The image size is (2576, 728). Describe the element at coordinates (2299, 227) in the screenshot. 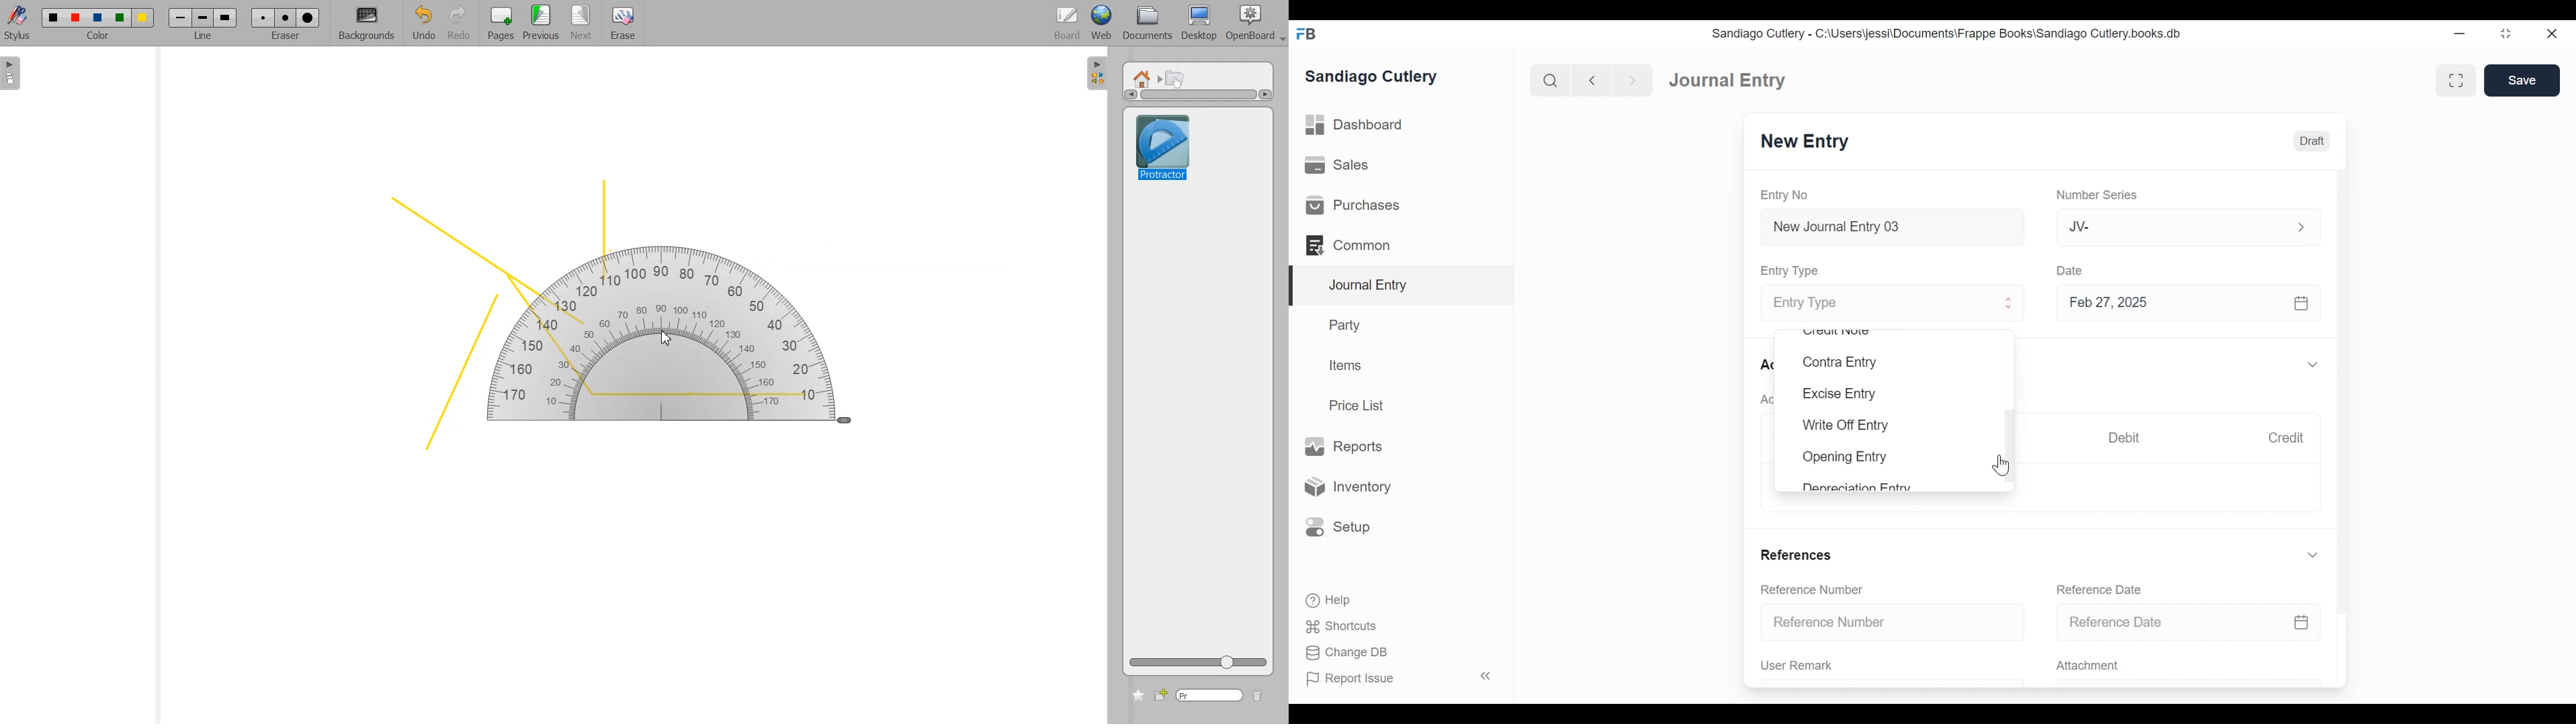

I see `Expand` at that location.